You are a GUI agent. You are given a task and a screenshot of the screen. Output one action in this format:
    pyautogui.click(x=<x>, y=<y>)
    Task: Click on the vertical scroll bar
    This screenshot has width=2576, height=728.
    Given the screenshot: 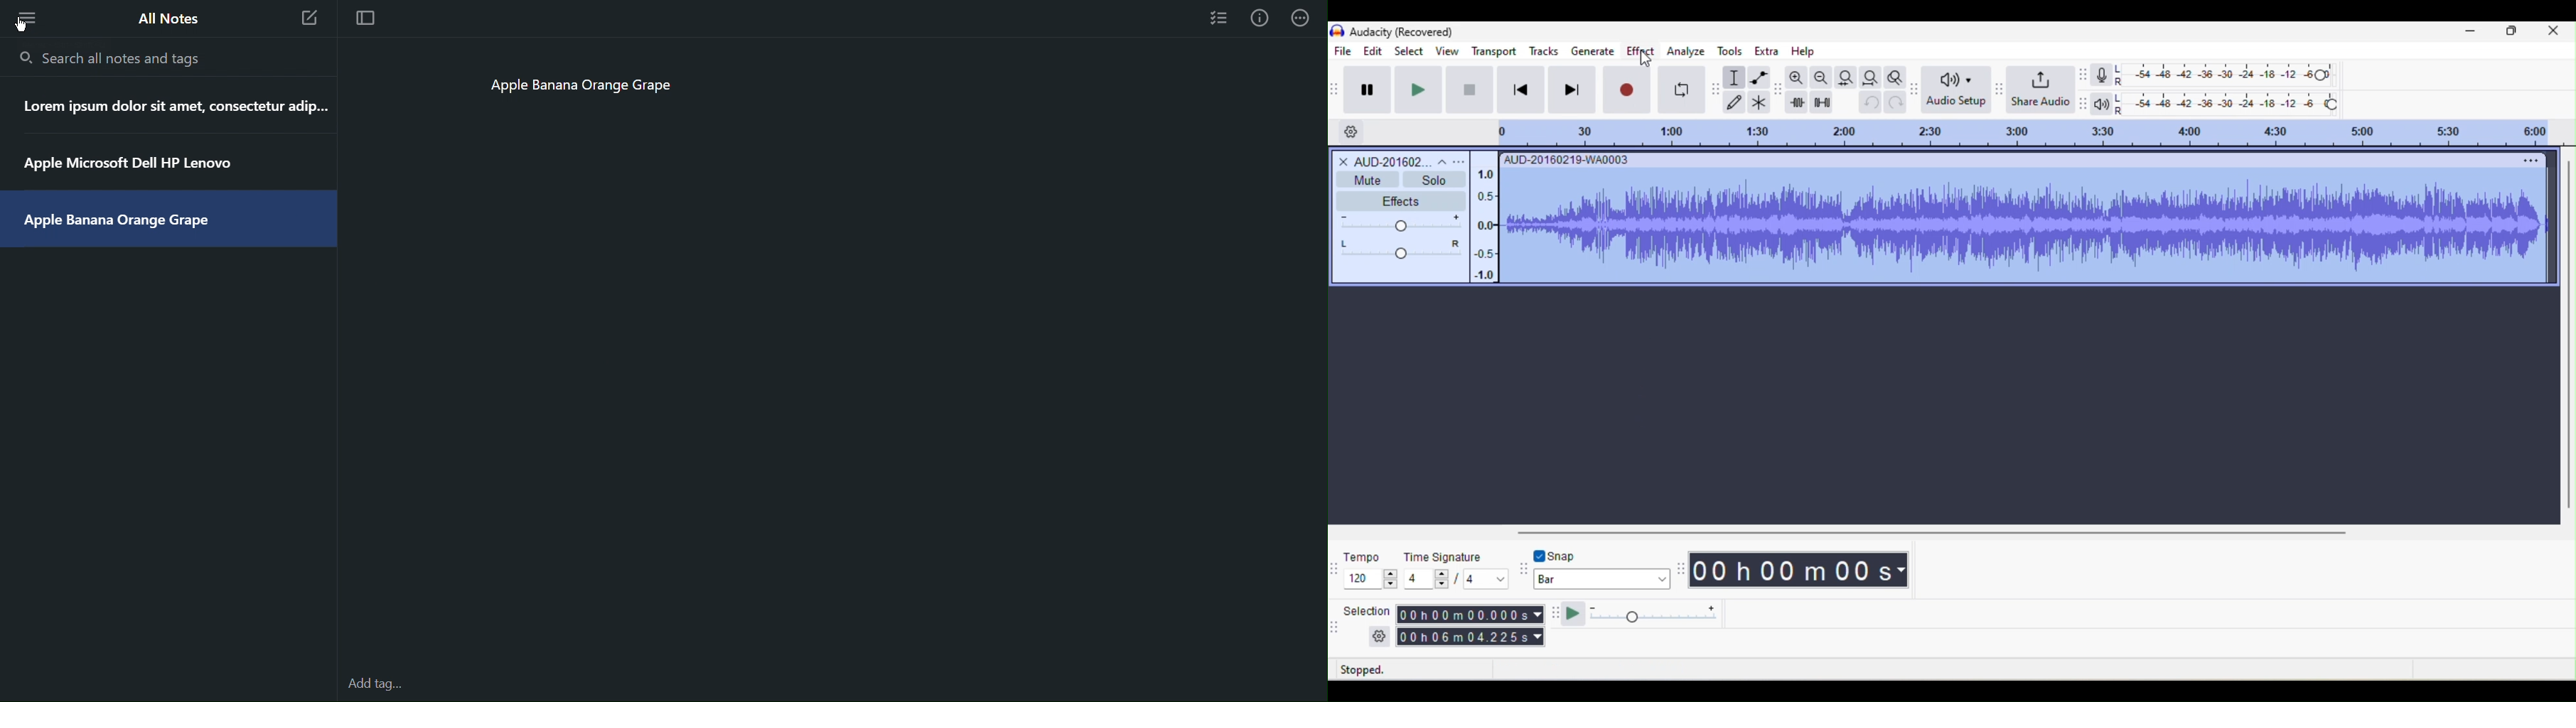 What is the action you would take?
    pyautogui.click(x=2569, y=337)
    